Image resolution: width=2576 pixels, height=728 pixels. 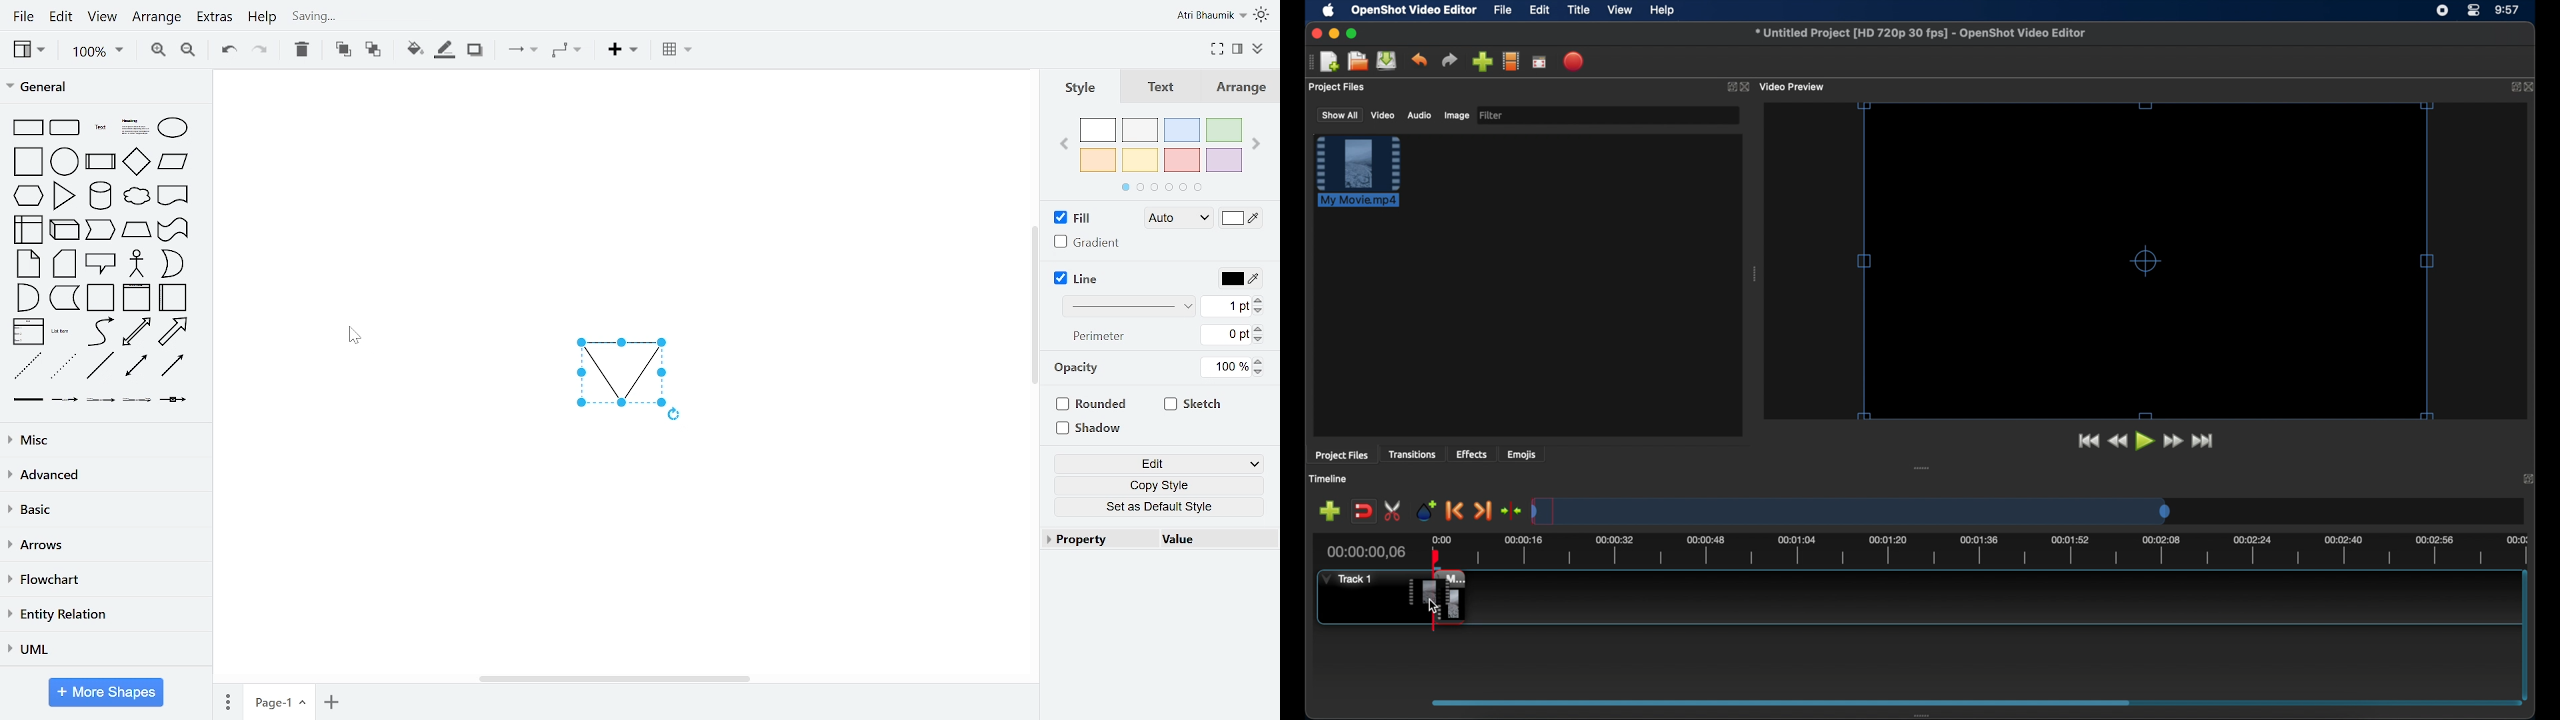 What do you see at coordinates (565, 52) in the screenshot?
I see `waypoints` at bounding box center [565, 52].